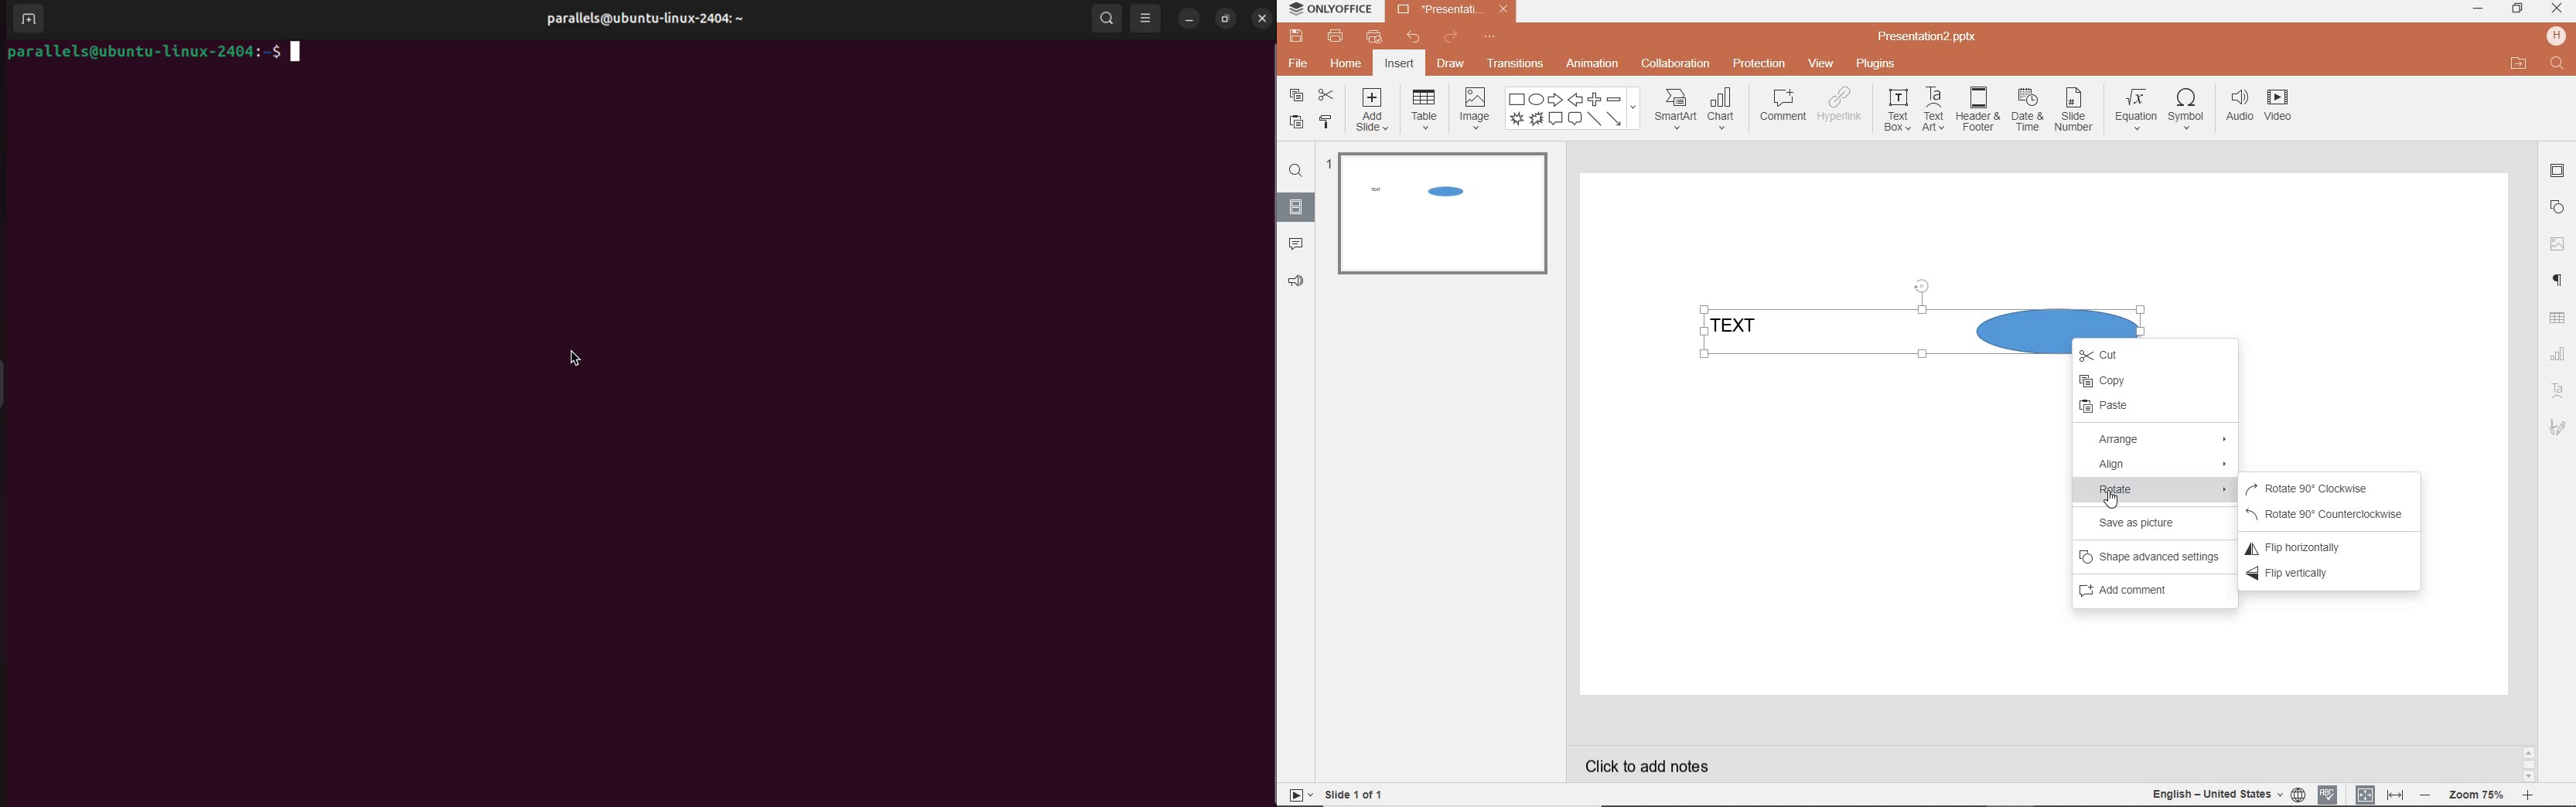 The height and width of the screenshot is (812, 2576). I want to click on transitions, so click(1516, 63).